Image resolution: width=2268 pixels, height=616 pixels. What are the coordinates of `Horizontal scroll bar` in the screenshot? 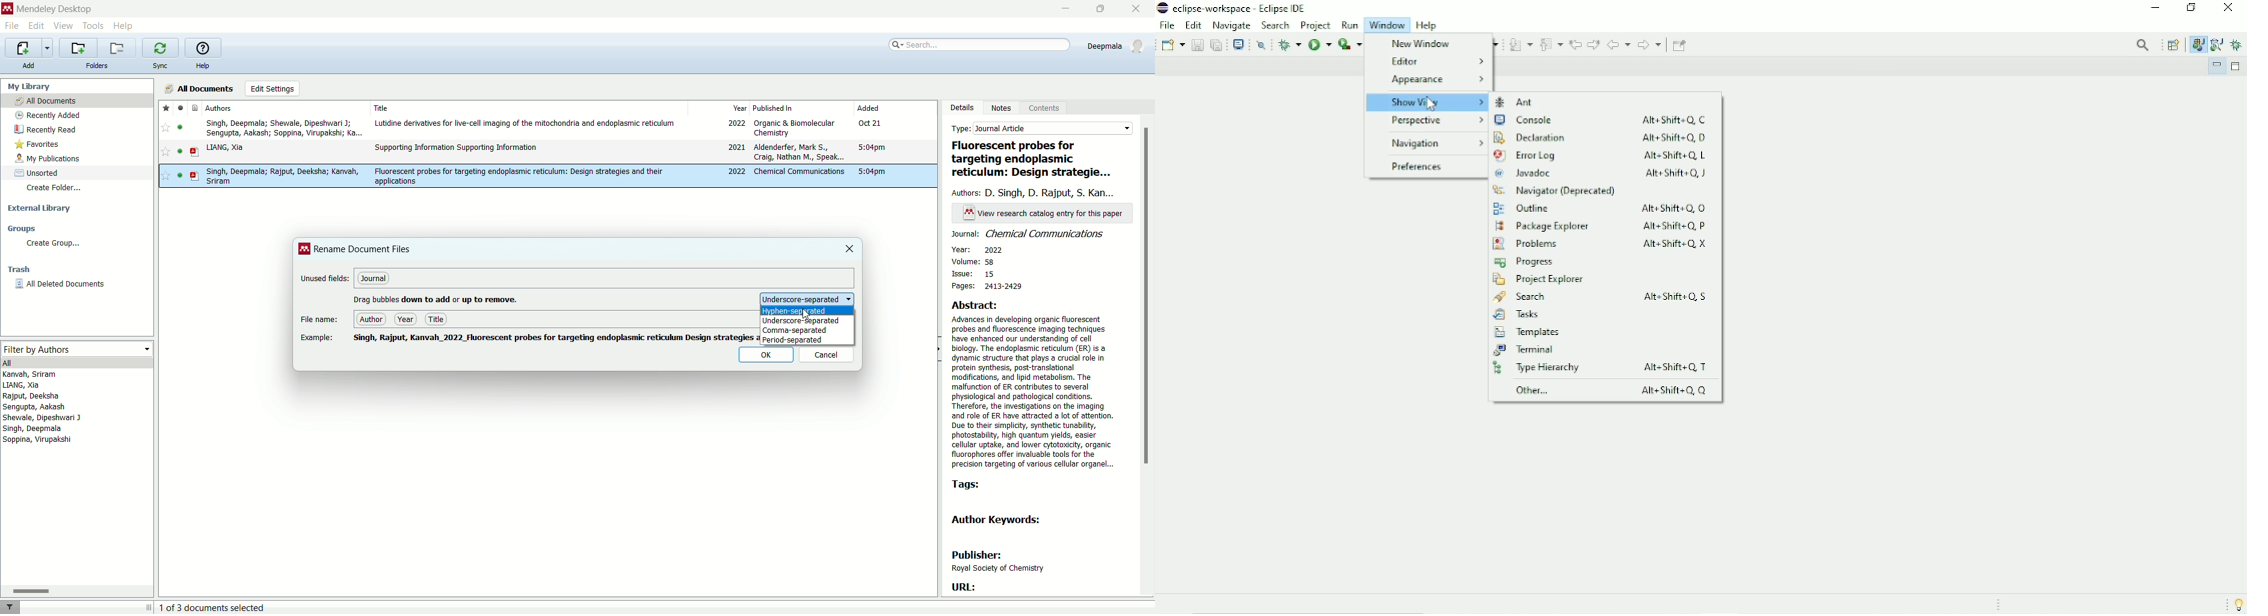 It's located at (77, 591).